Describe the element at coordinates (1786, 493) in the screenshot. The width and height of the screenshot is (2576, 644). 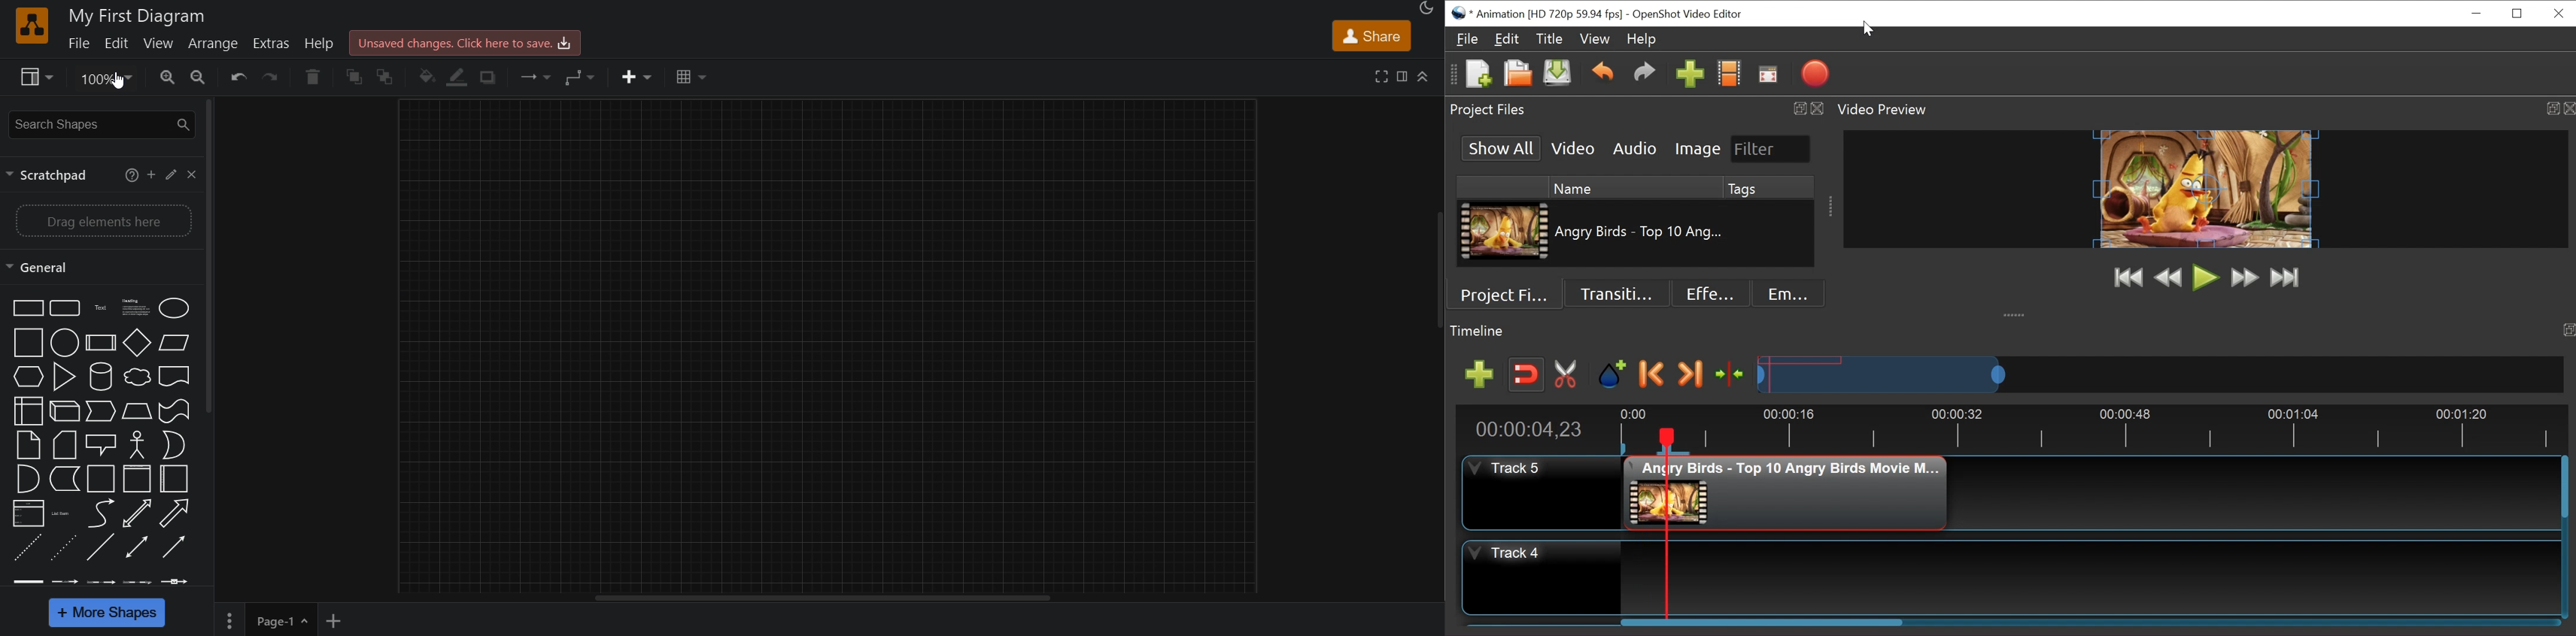
I see `Clip at the track` at that location.